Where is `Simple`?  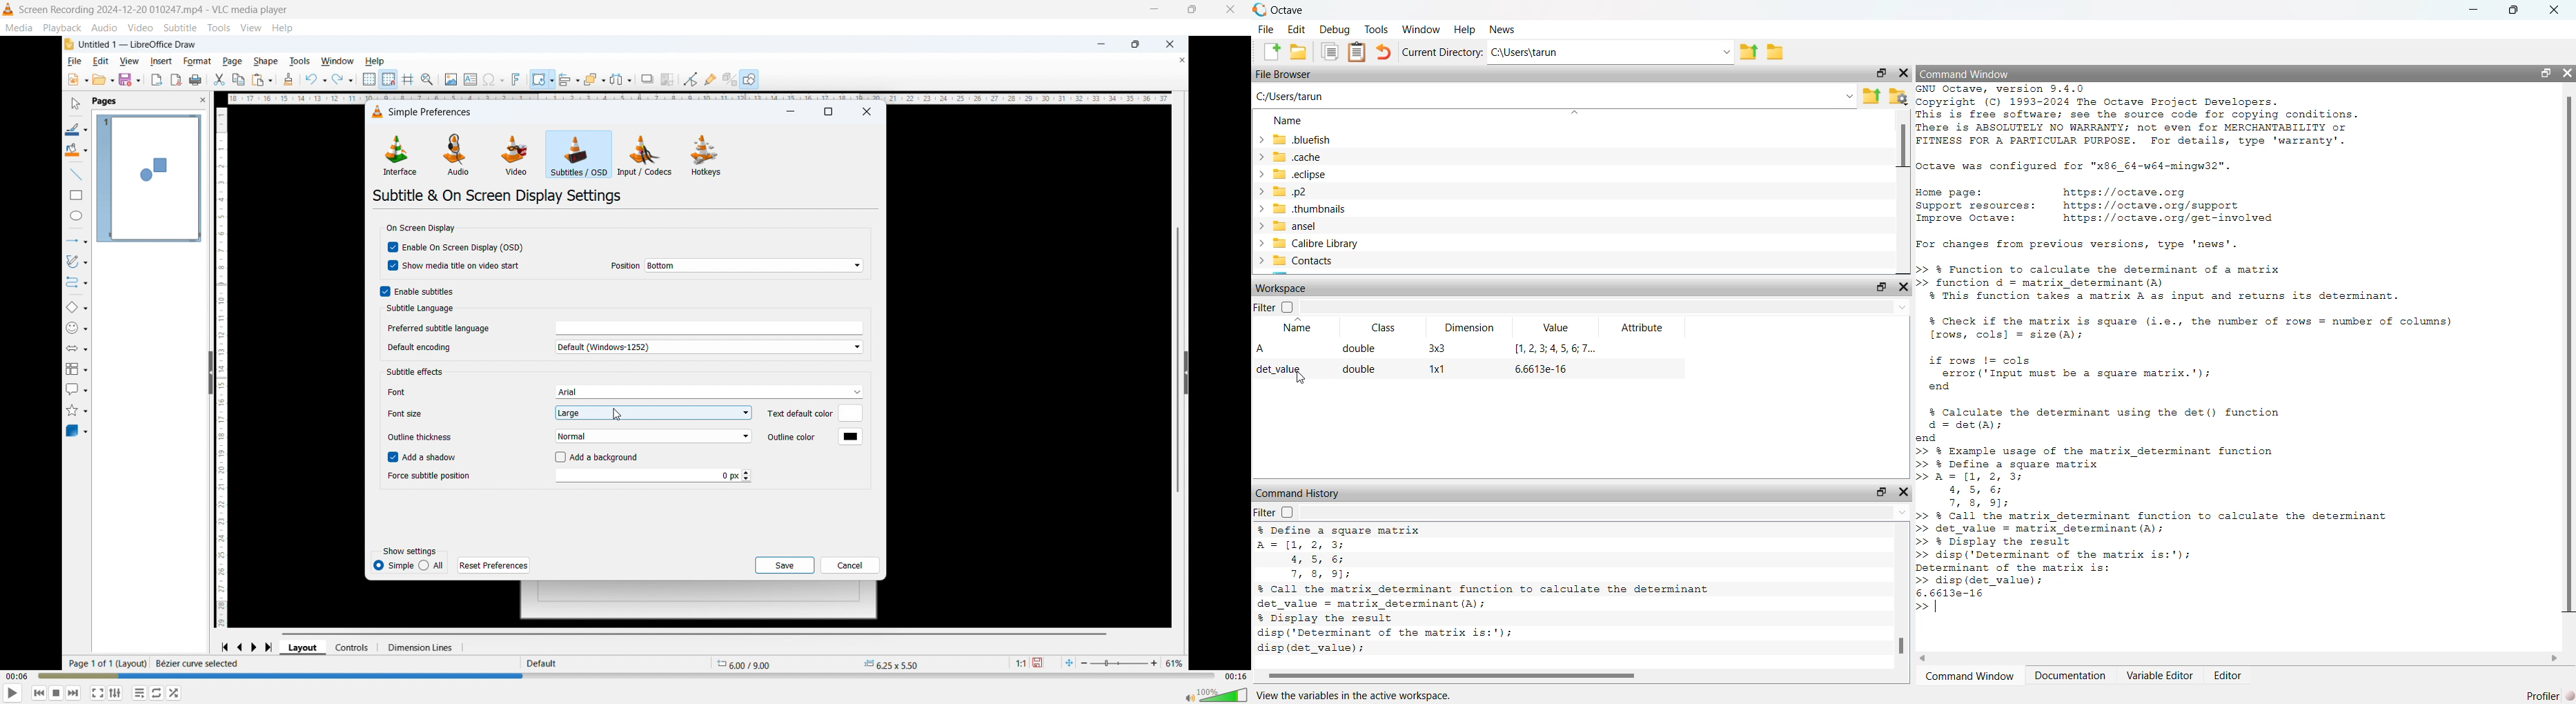
Simple is located at coordinates (393, 567).